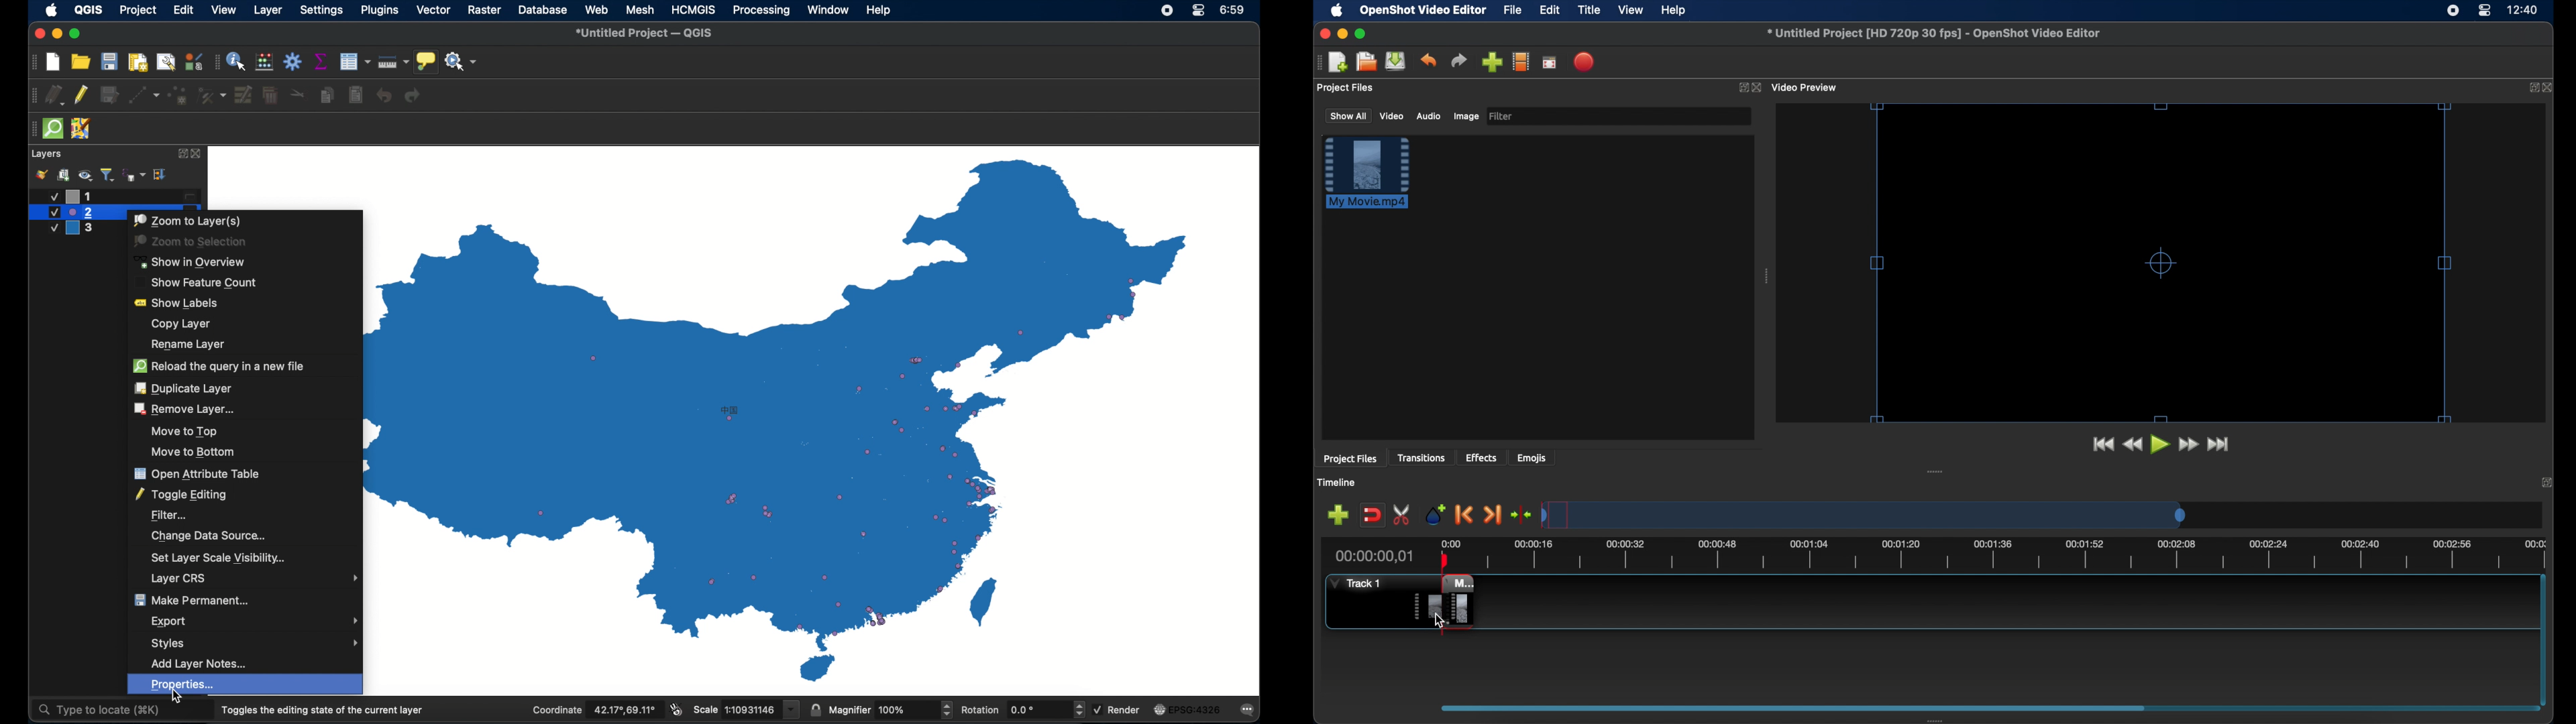  Describe the element at coordinates (394, 62) in the screenshot. I see `measure line` at that location.